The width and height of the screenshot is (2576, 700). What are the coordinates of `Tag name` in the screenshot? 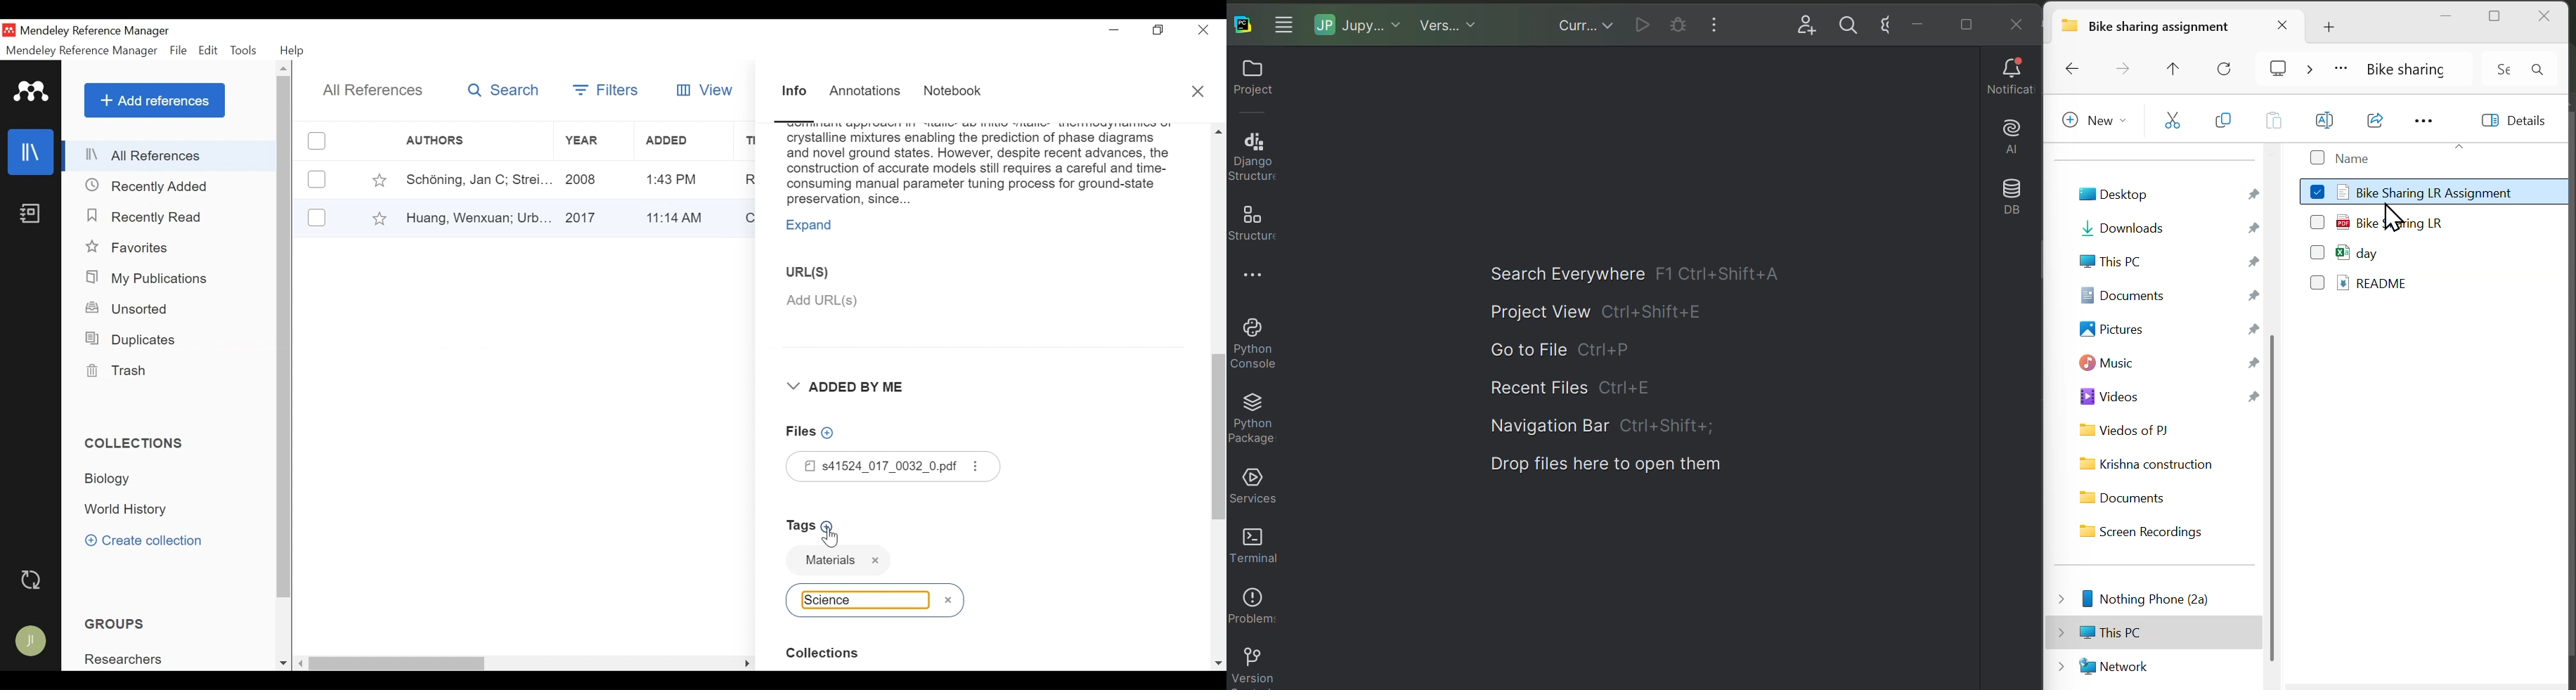 It's located at (876, 562).